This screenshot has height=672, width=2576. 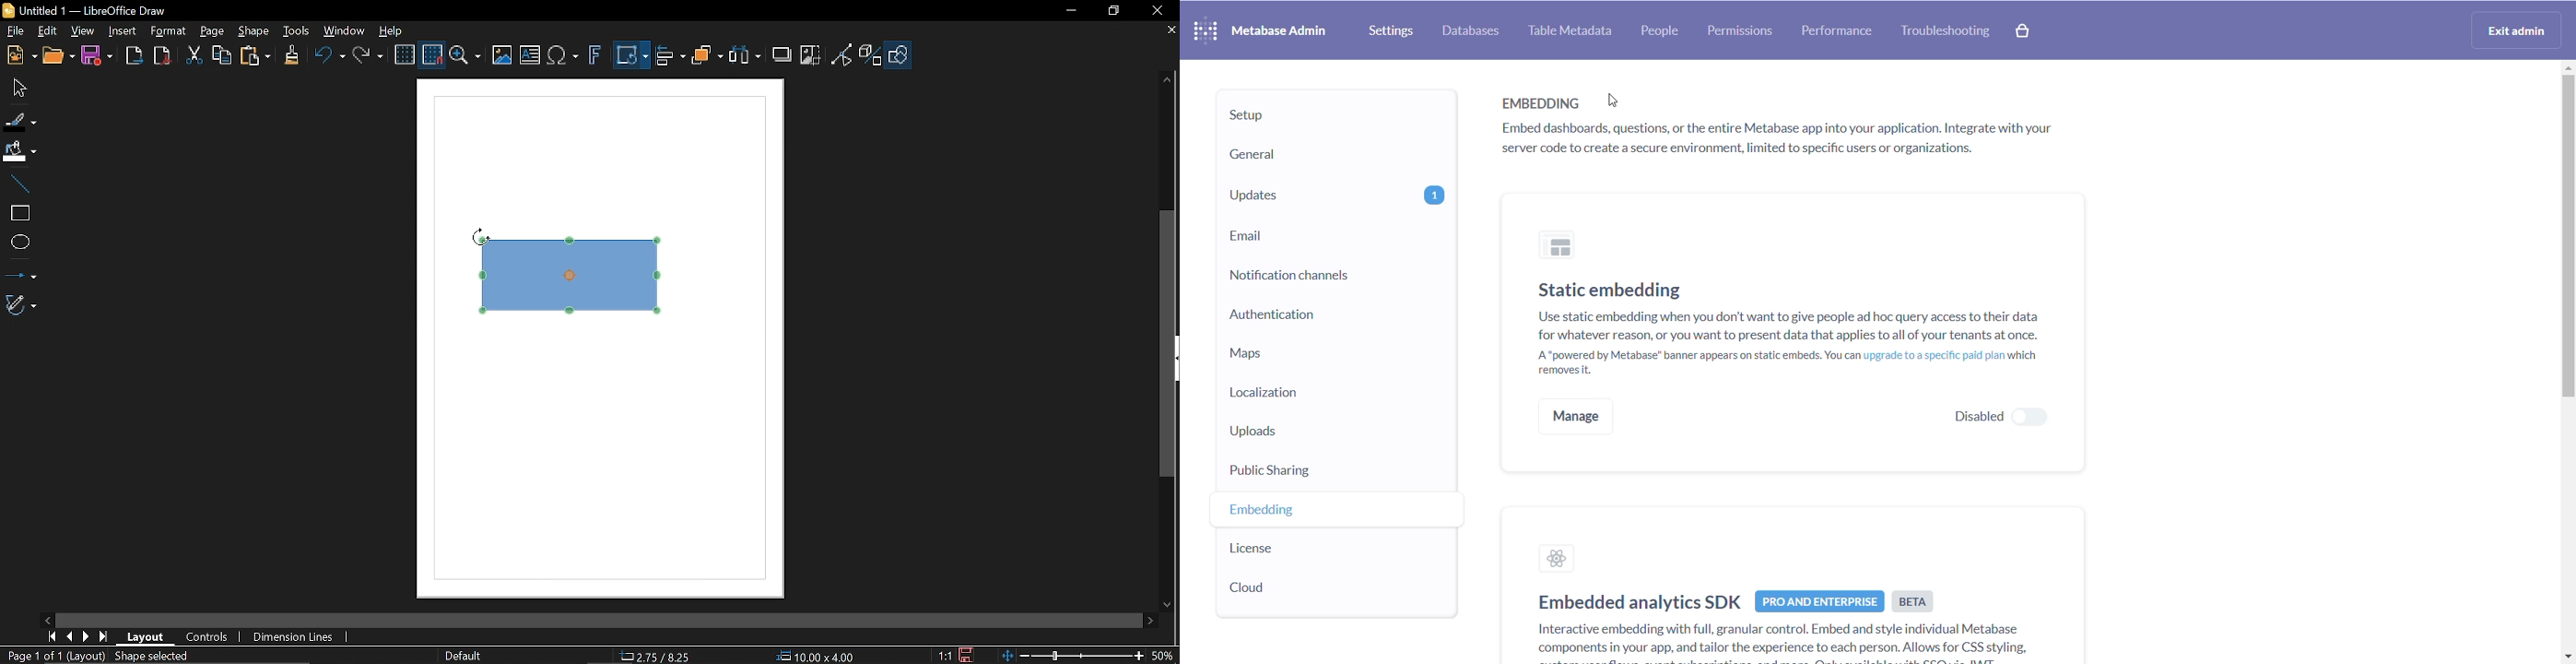 I want to click on Tools, so click(x=297, y=31).